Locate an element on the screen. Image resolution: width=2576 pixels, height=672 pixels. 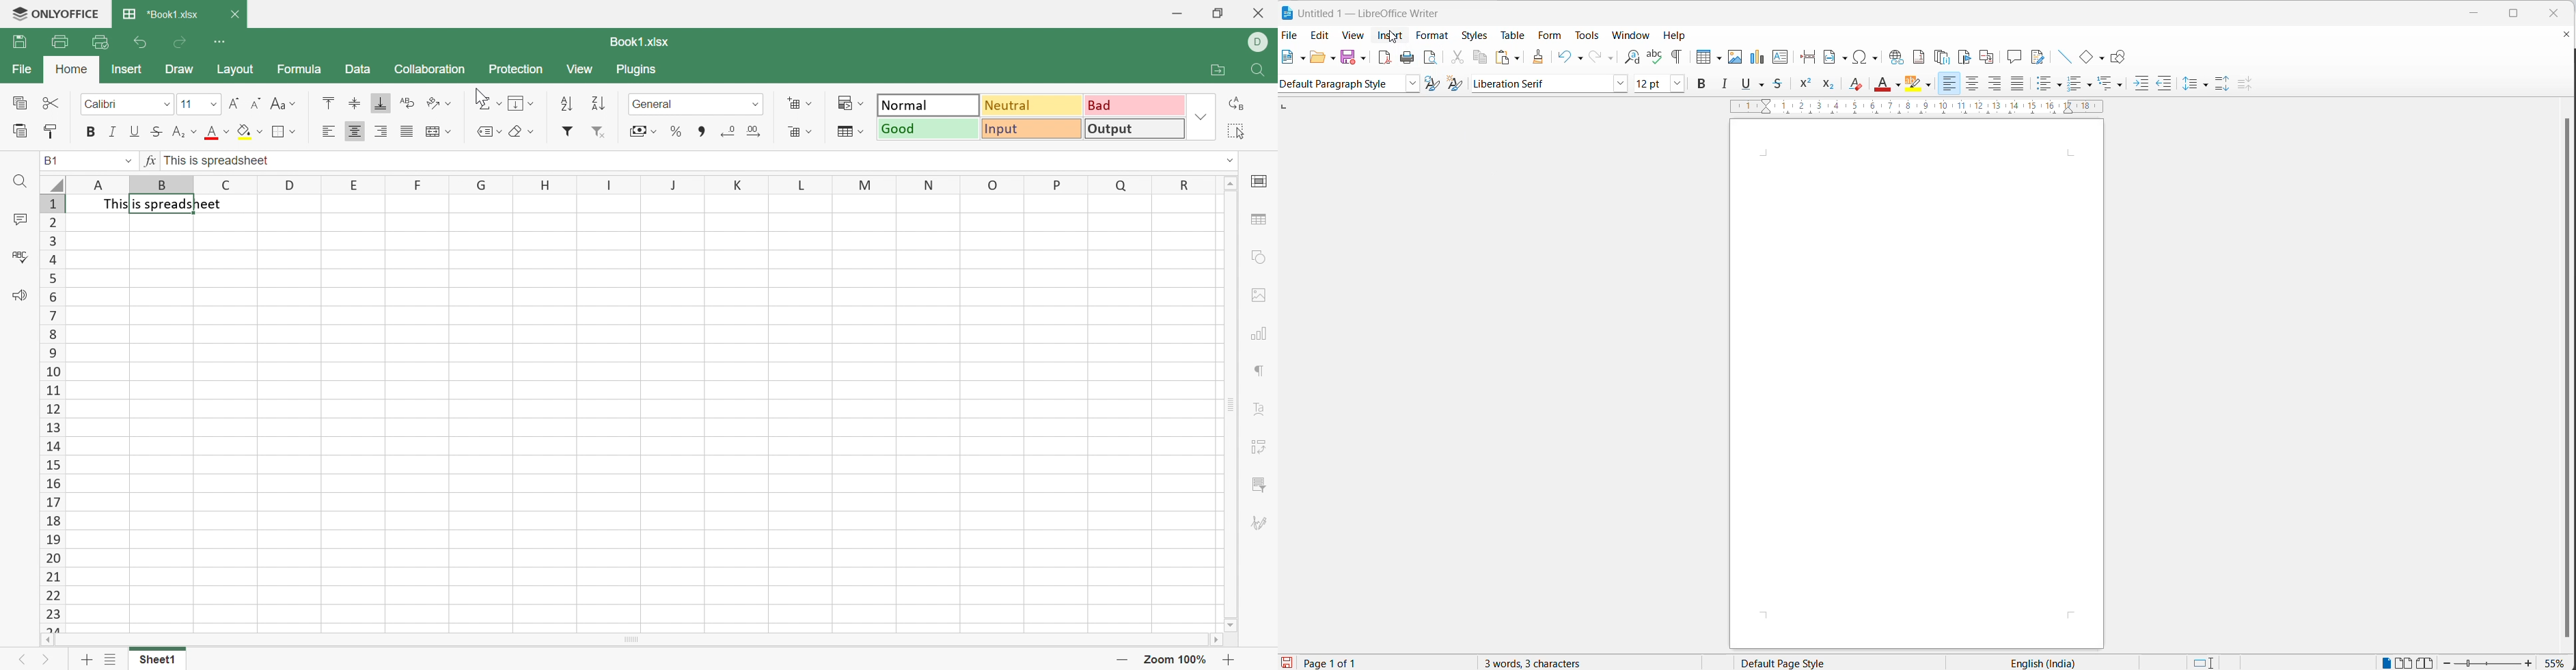
decrease indent is located at coordinates (2166, 84).